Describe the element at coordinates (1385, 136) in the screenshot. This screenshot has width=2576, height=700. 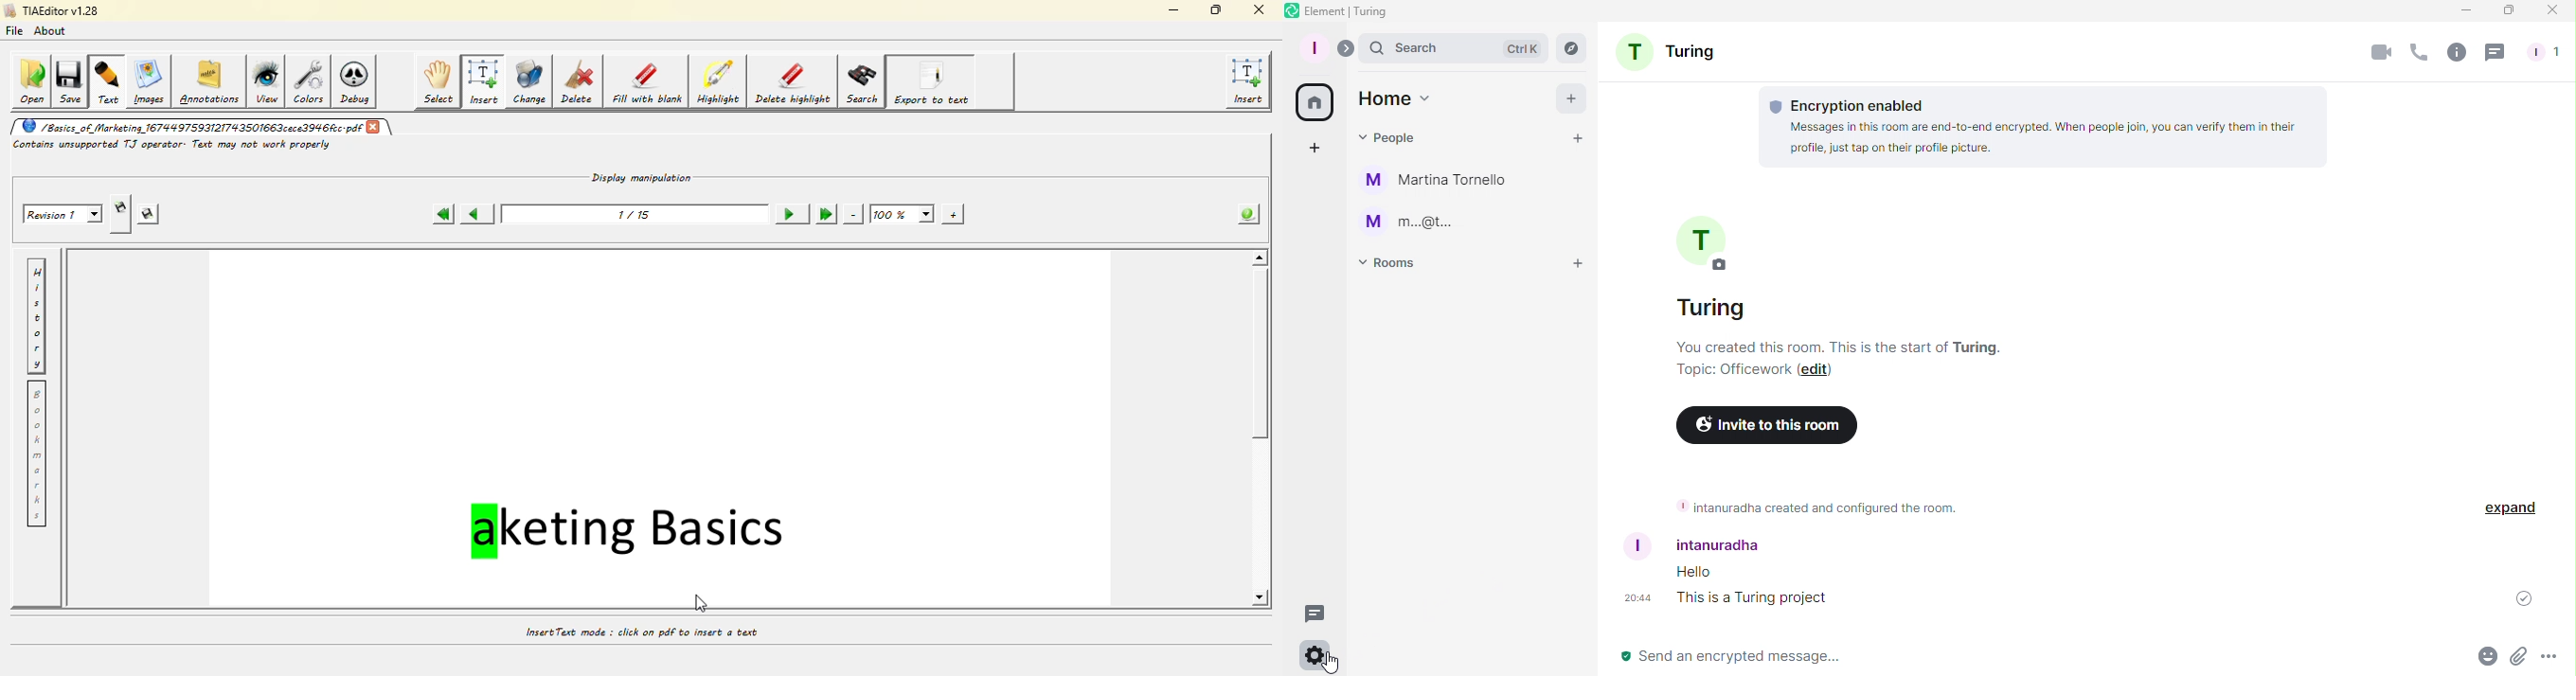
I see `People` at that location.